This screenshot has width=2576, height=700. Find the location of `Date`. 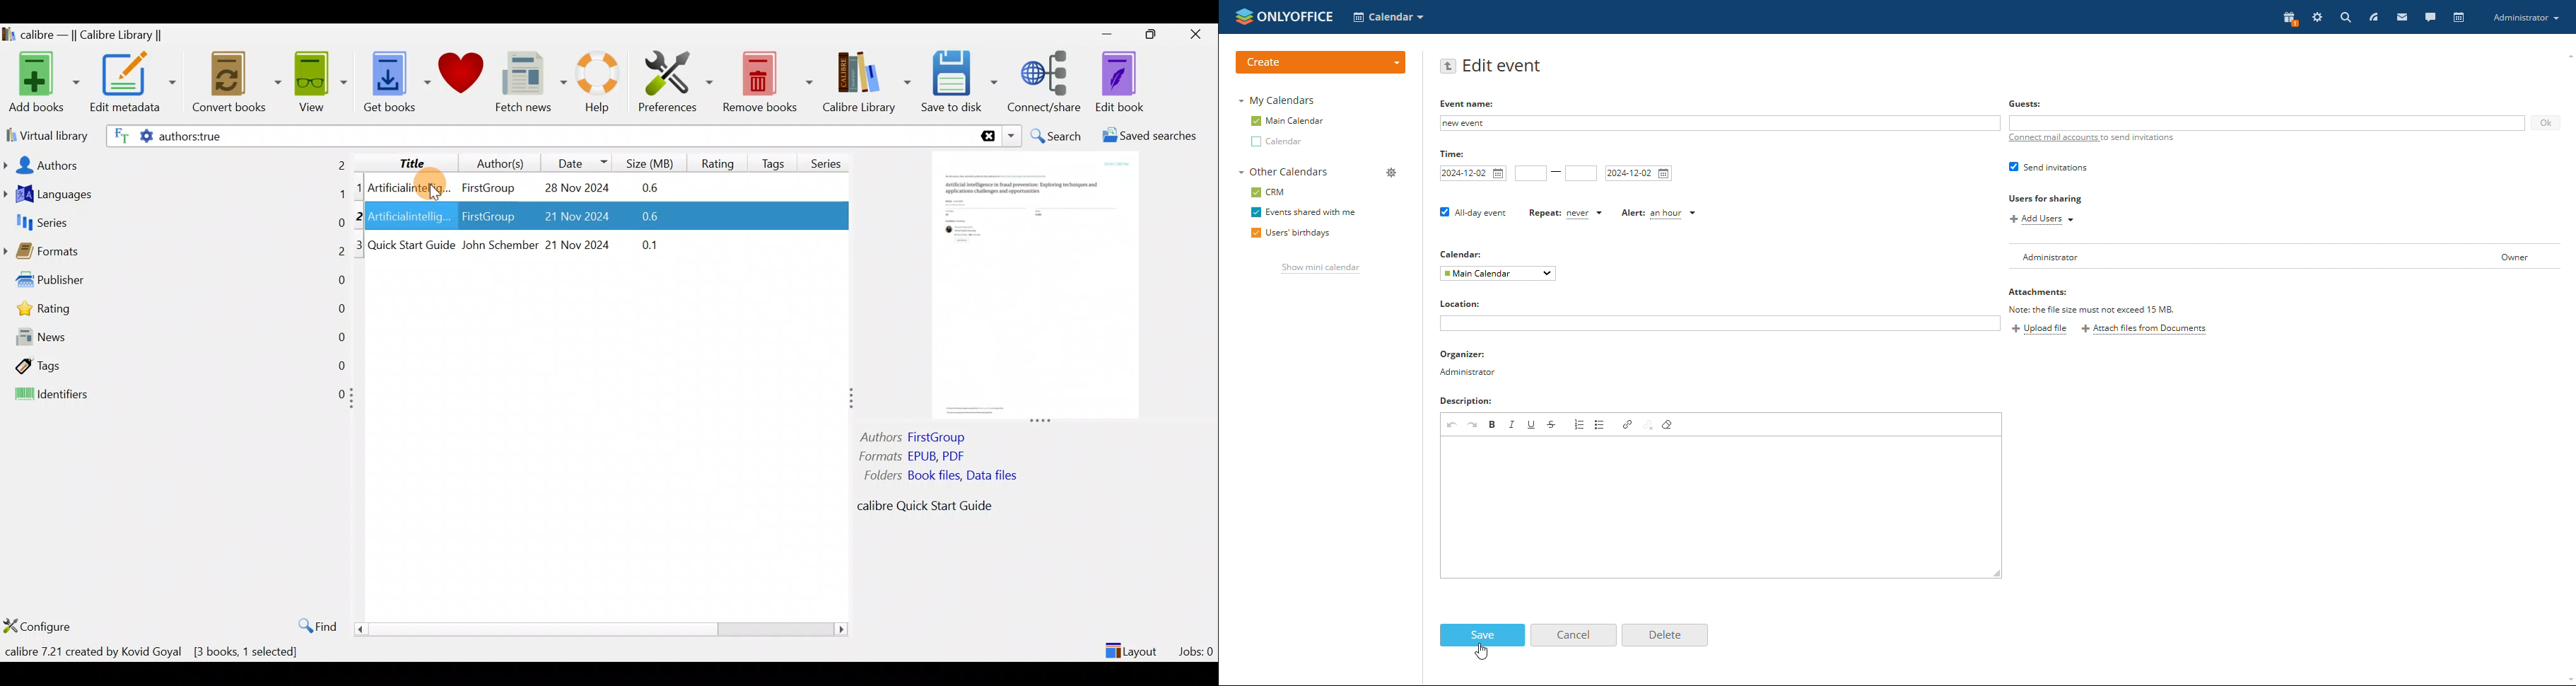

Date is located at coordinates (577, 163).